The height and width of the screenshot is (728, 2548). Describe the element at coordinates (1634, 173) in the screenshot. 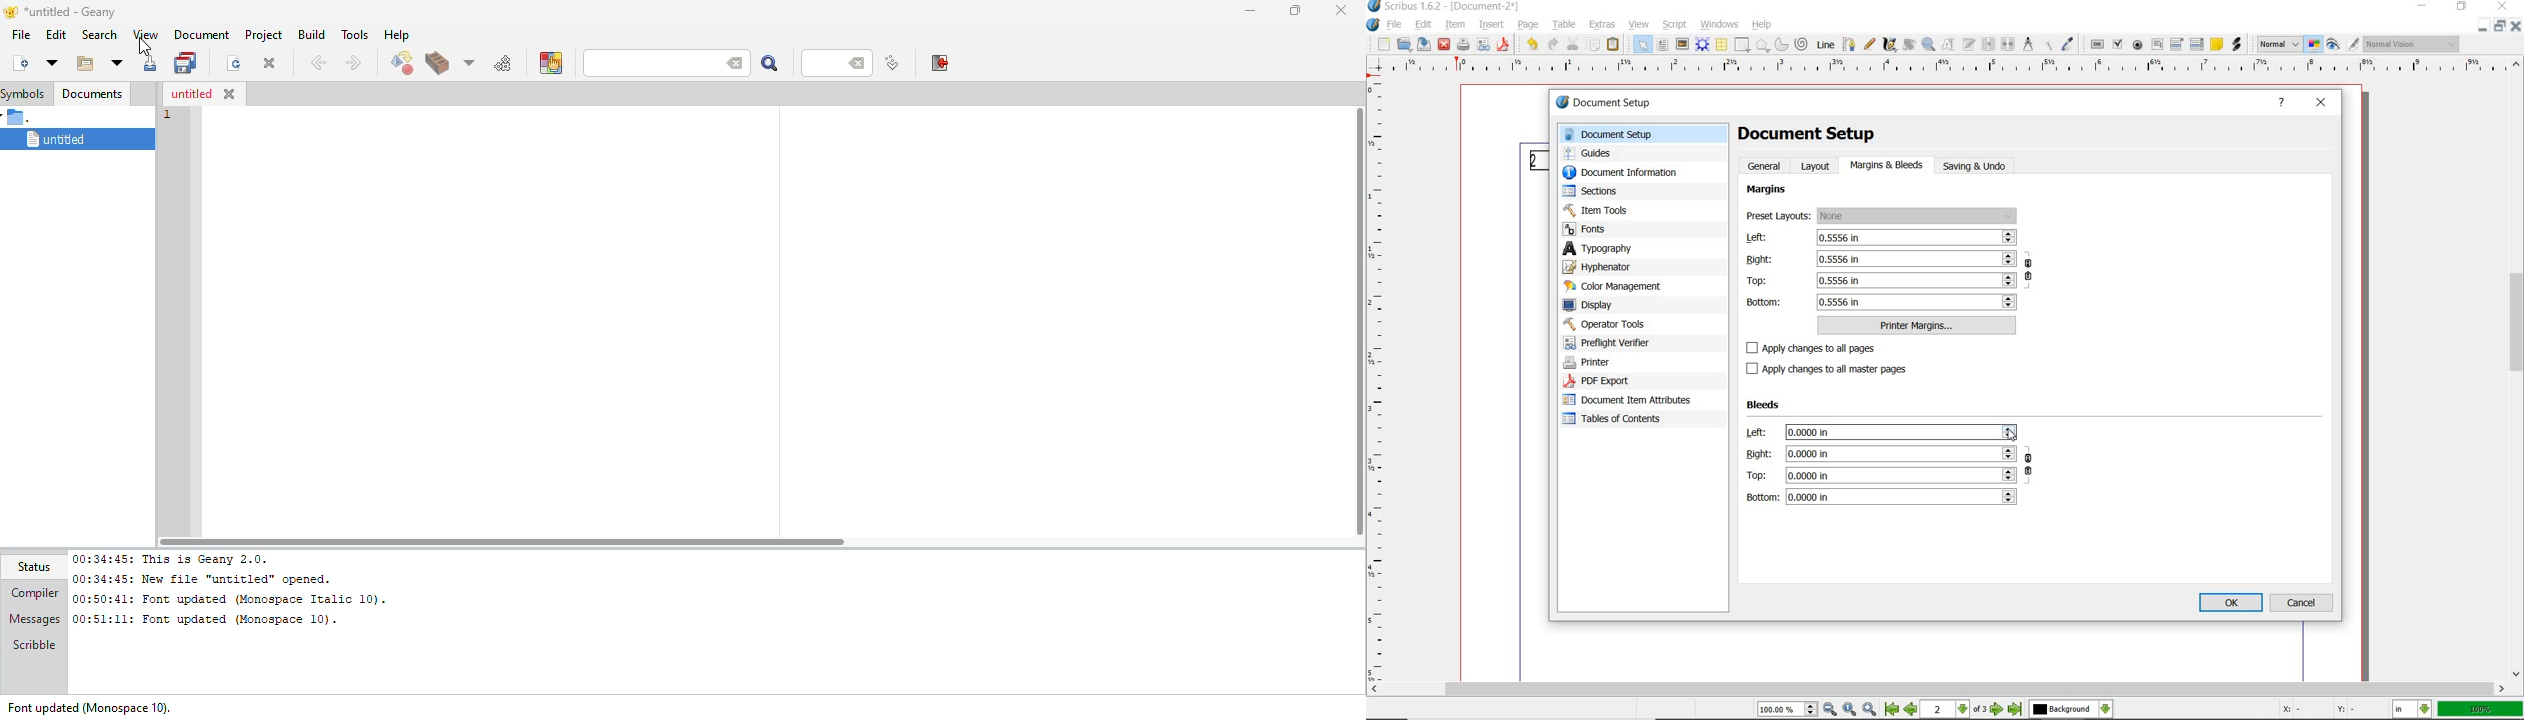

I see `document information` at that location.